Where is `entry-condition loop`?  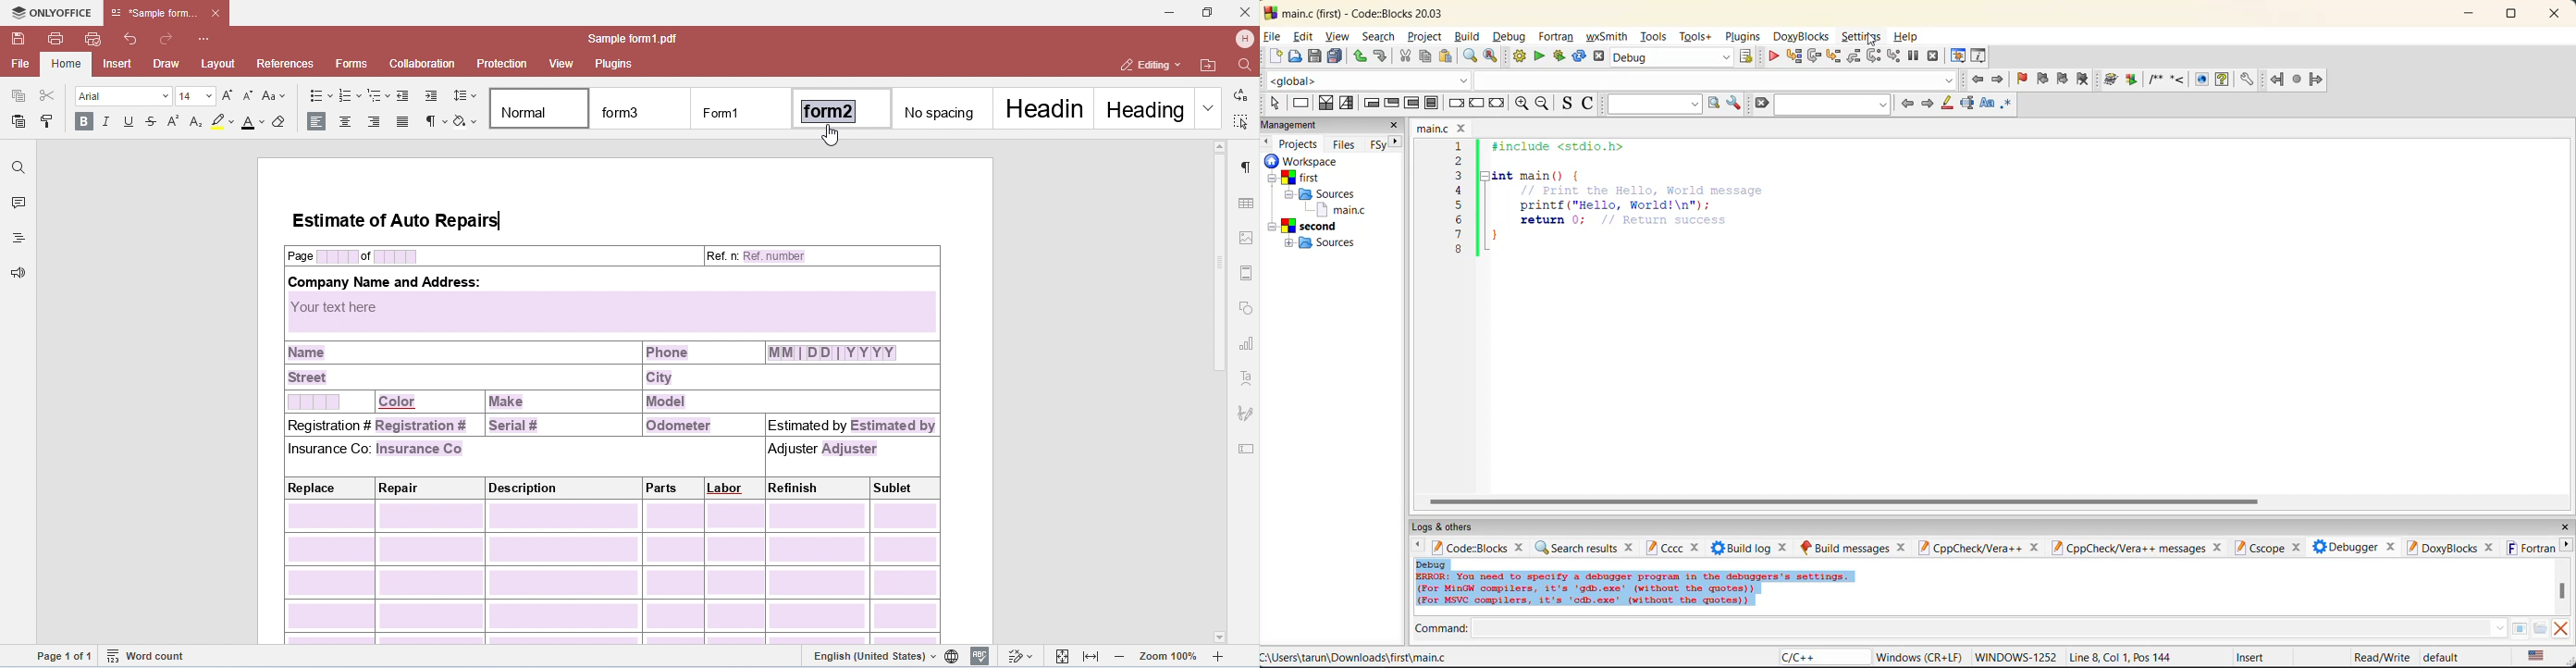
entry-condition loop is located at coordinates (1372, 105).